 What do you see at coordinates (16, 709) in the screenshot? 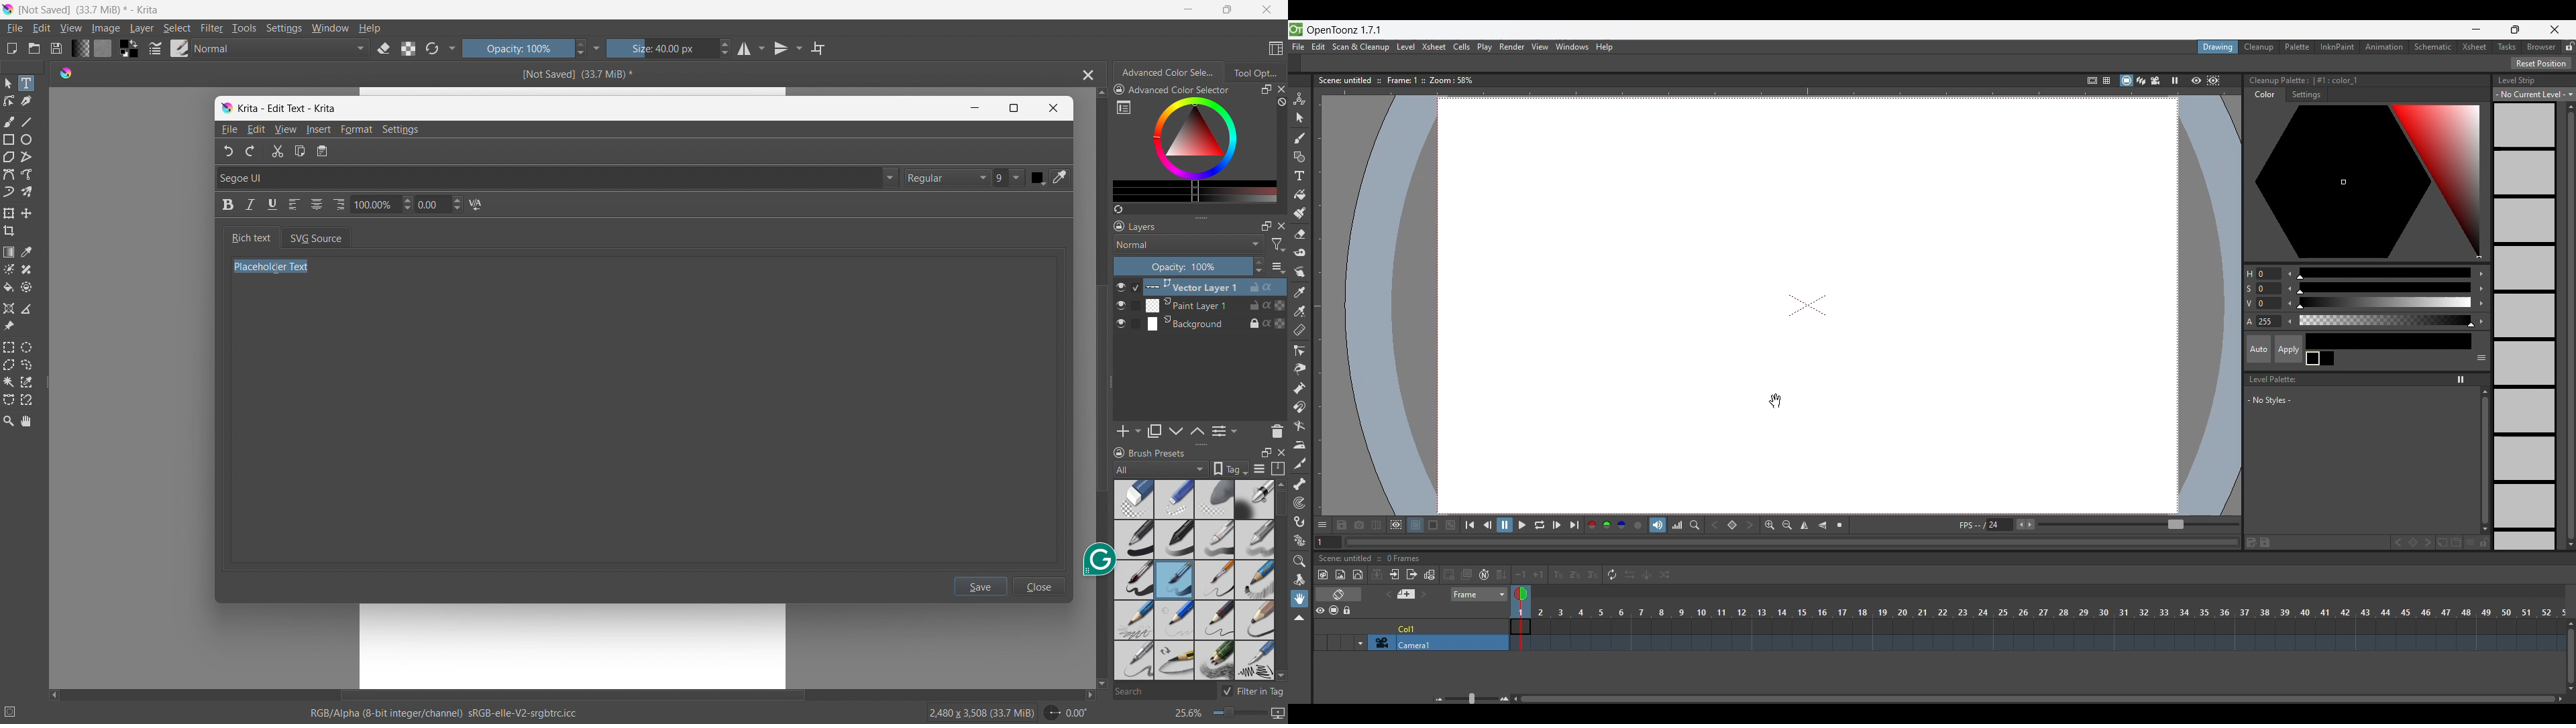
I see `no selection` at bounding box center [16, 709].